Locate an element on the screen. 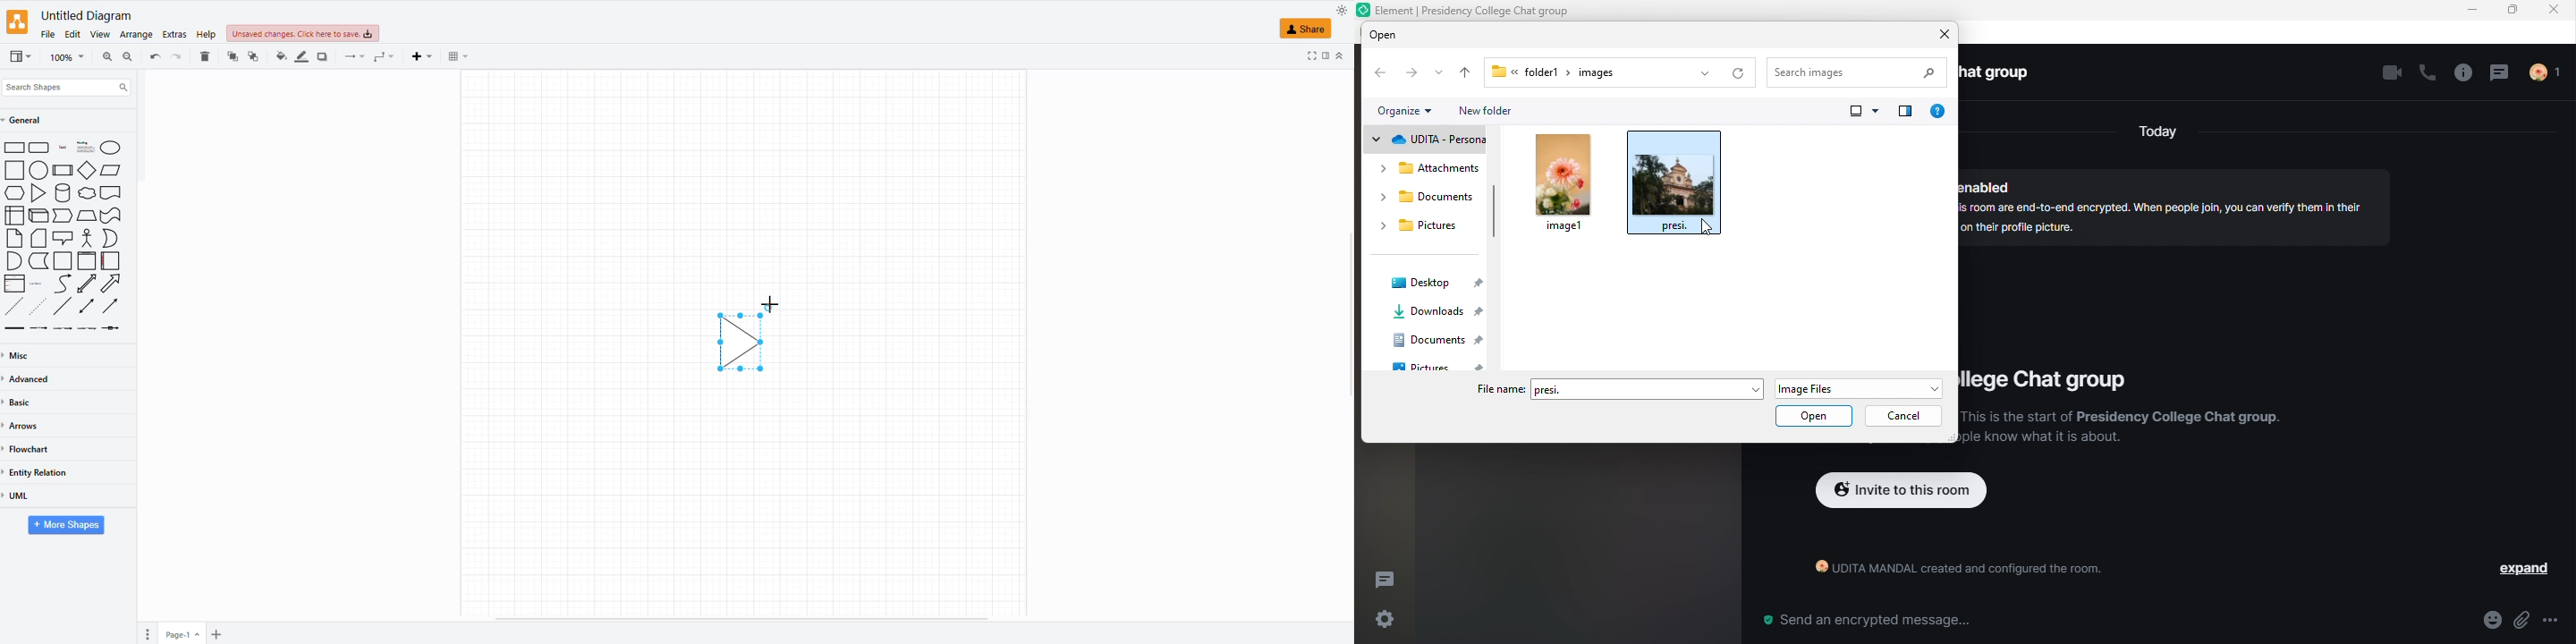  Bordered Arrow is located at coordinates (112, 284).